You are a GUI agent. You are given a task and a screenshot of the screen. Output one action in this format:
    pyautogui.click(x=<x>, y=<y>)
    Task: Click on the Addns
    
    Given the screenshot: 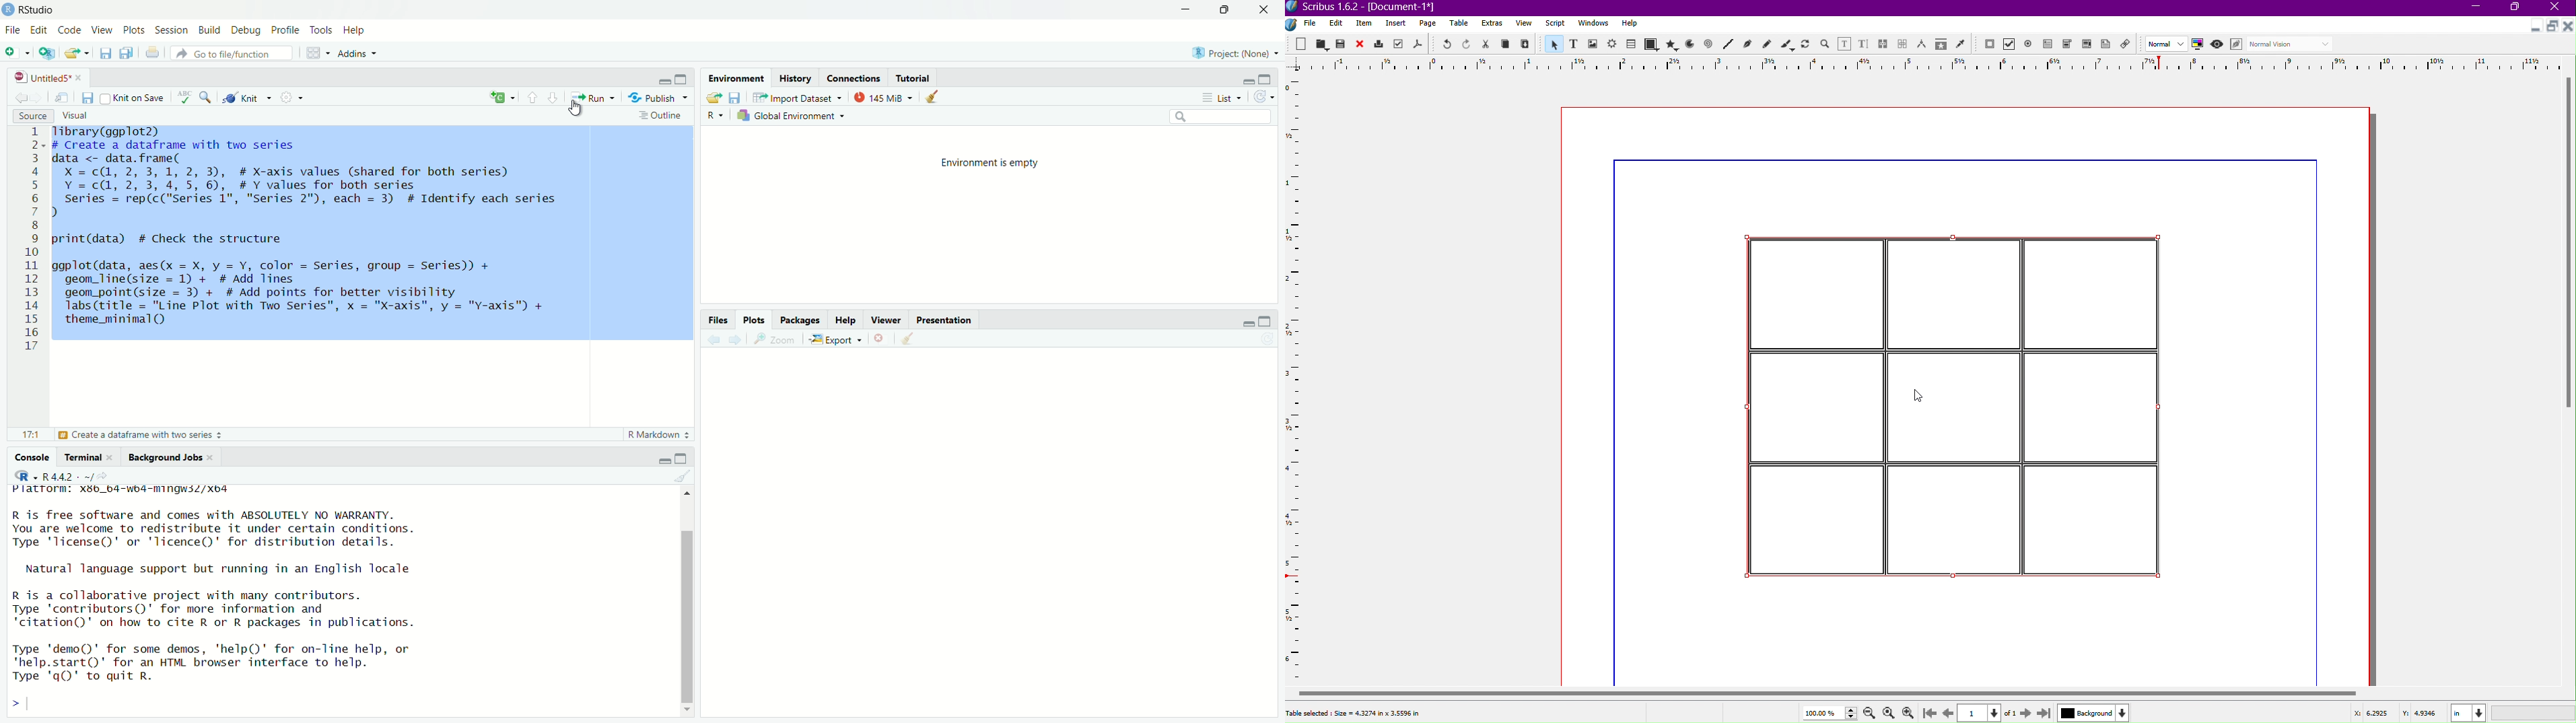 What is the action you would take?
    pyautogui.click(x=361, y=56)
    